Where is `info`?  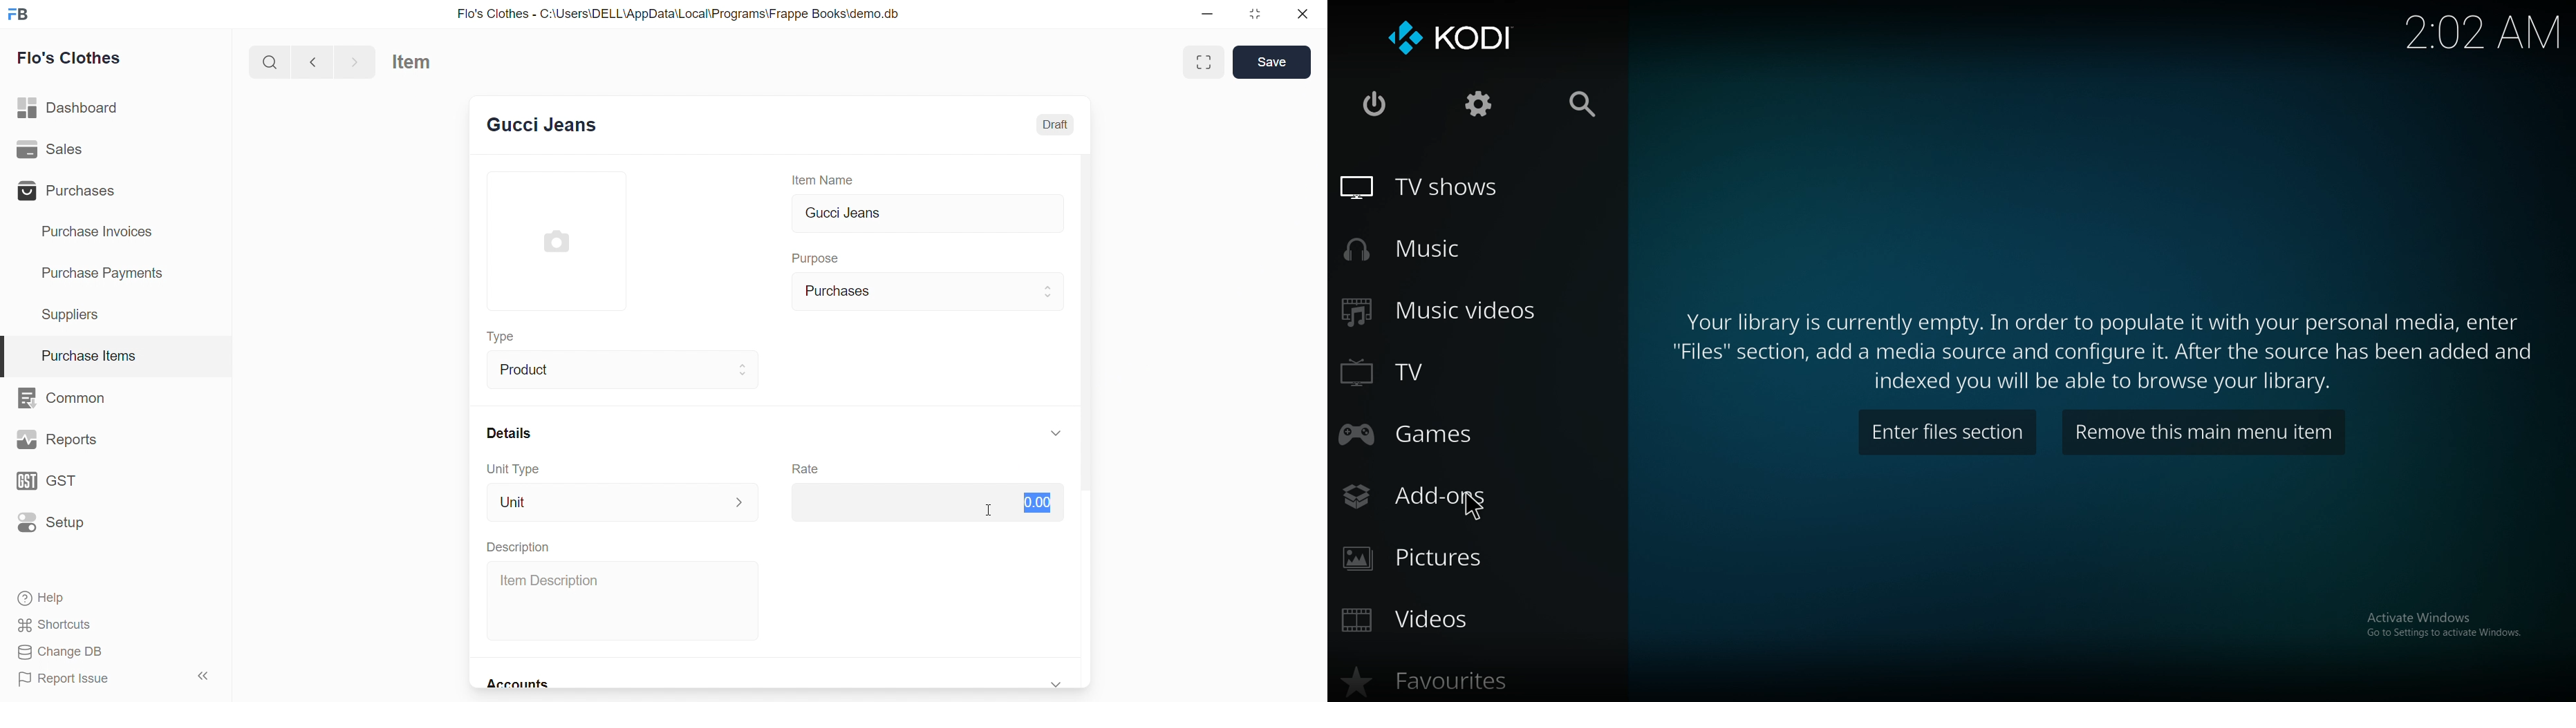
info is located at coordinates (2104, 348).